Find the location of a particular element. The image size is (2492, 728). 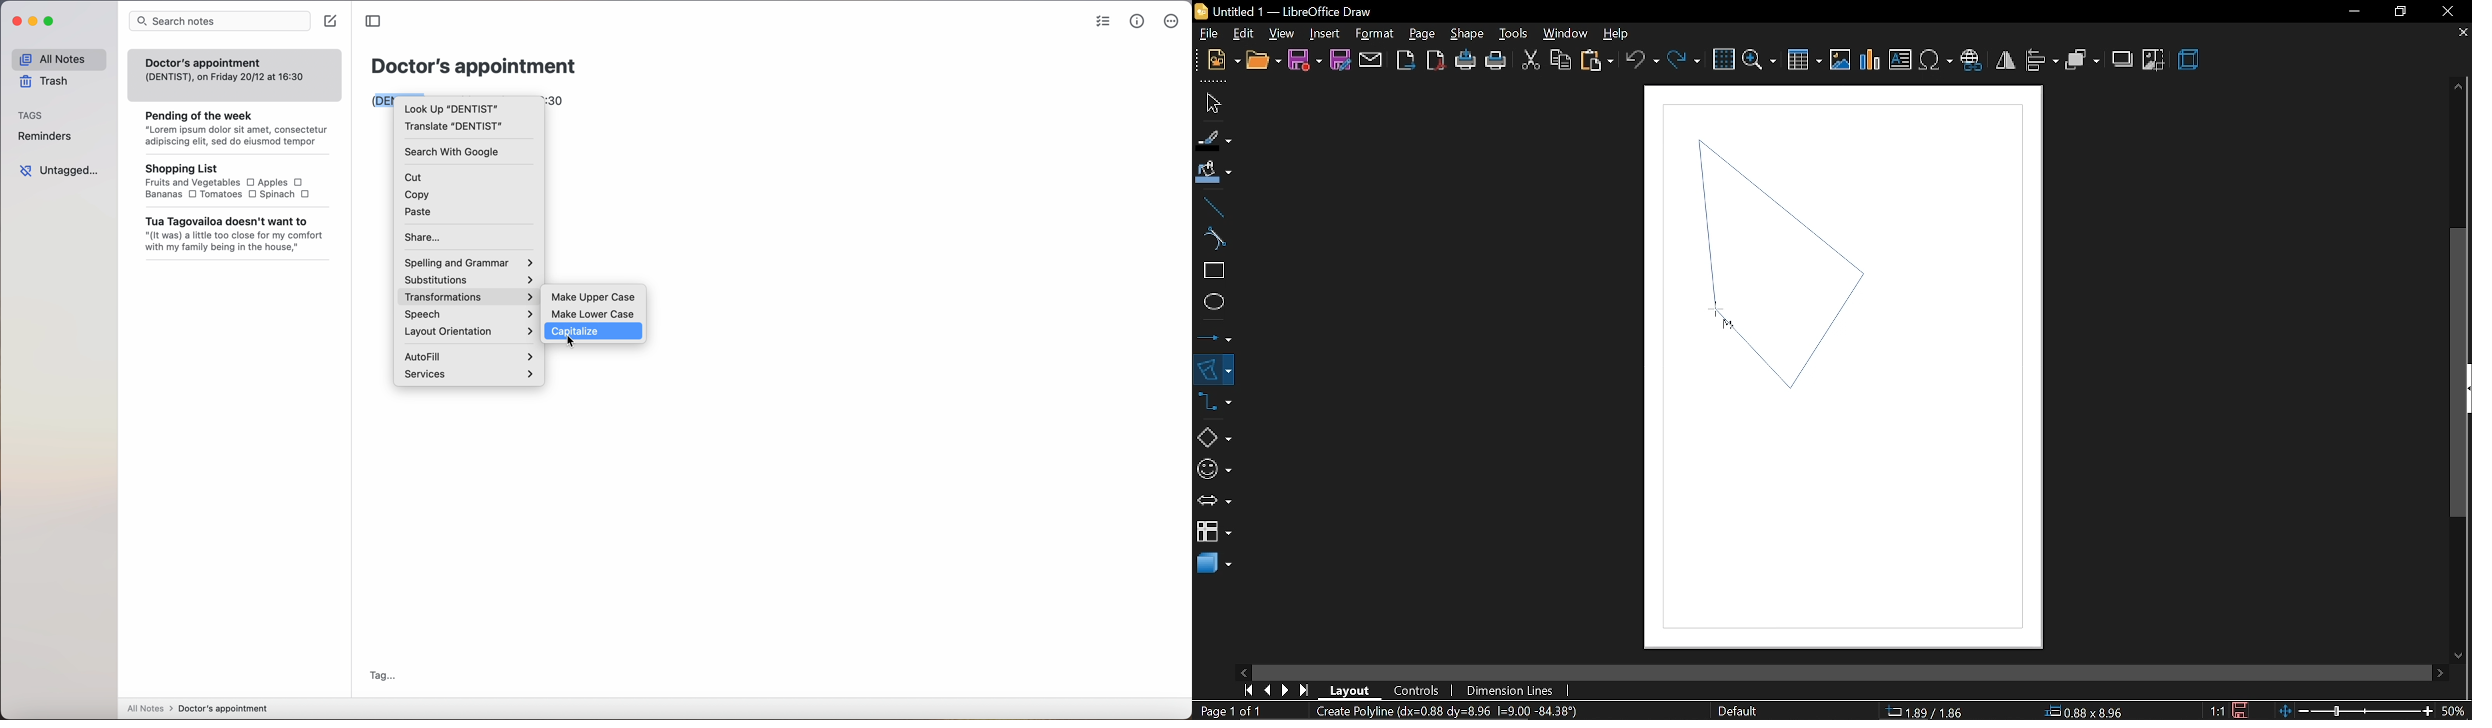

click on transformations is located at coordinates (470, 298).